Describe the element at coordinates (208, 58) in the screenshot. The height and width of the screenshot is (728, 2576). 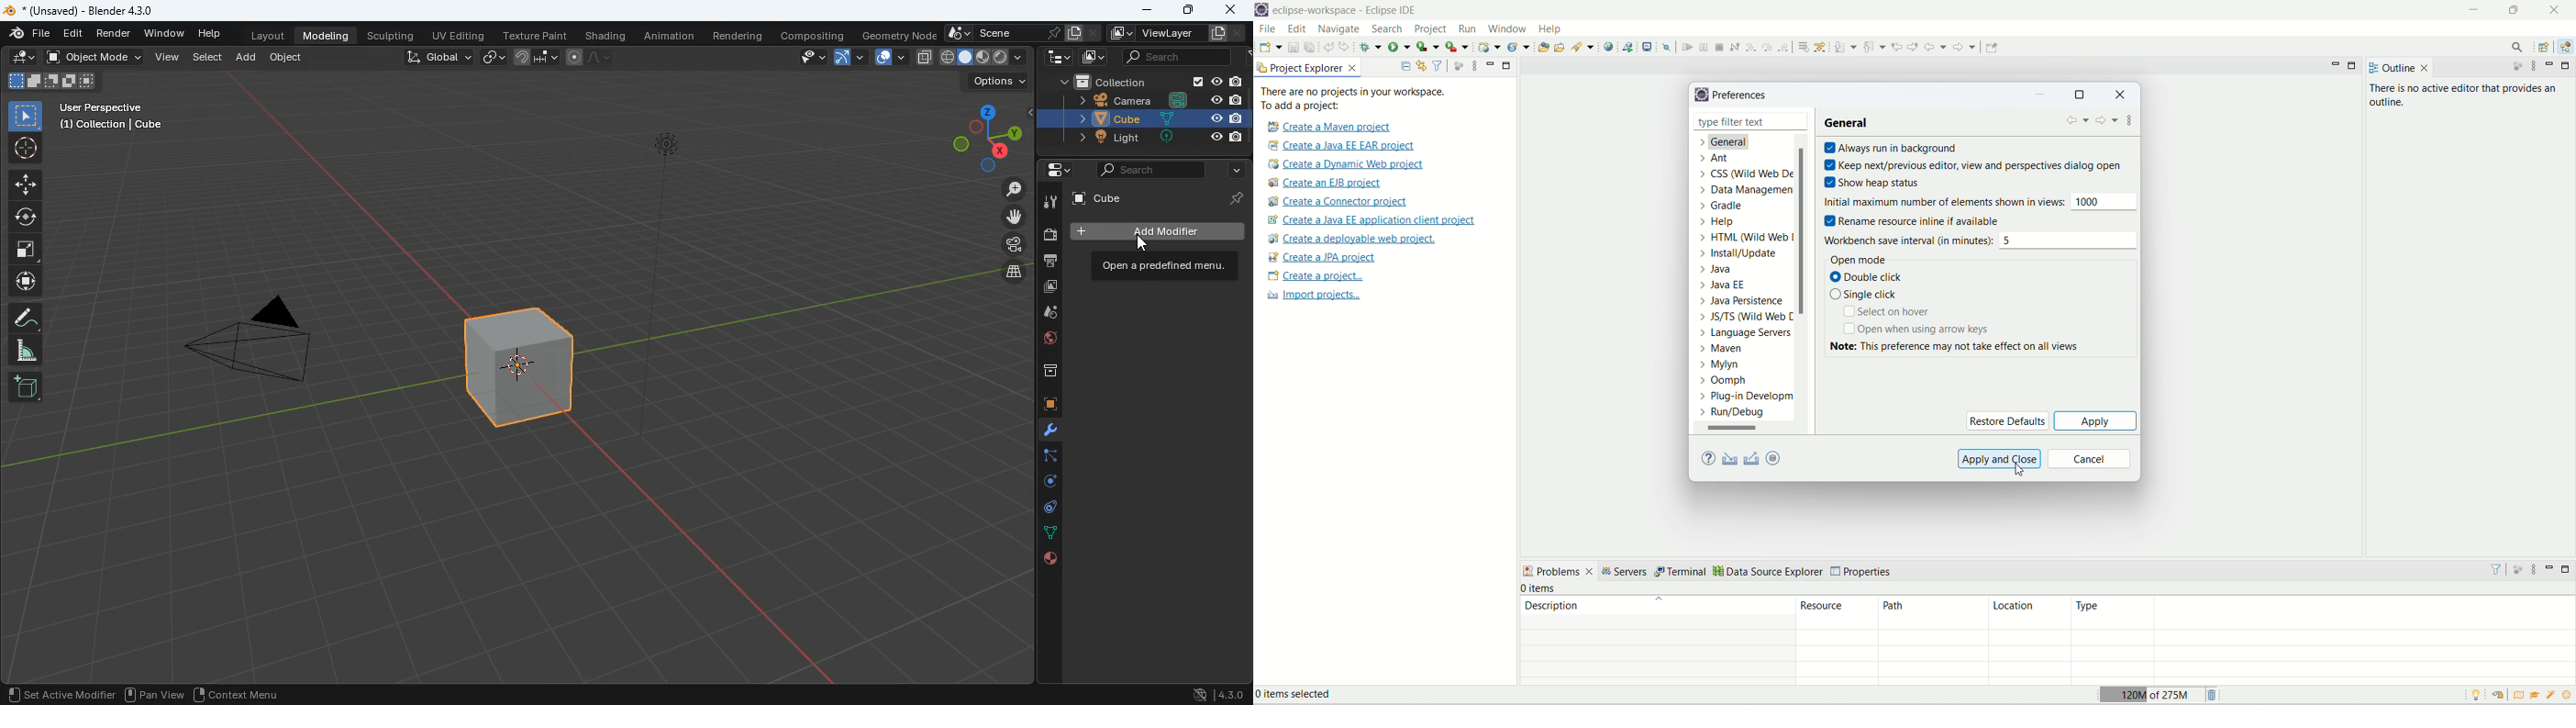
I see `select` at that location.